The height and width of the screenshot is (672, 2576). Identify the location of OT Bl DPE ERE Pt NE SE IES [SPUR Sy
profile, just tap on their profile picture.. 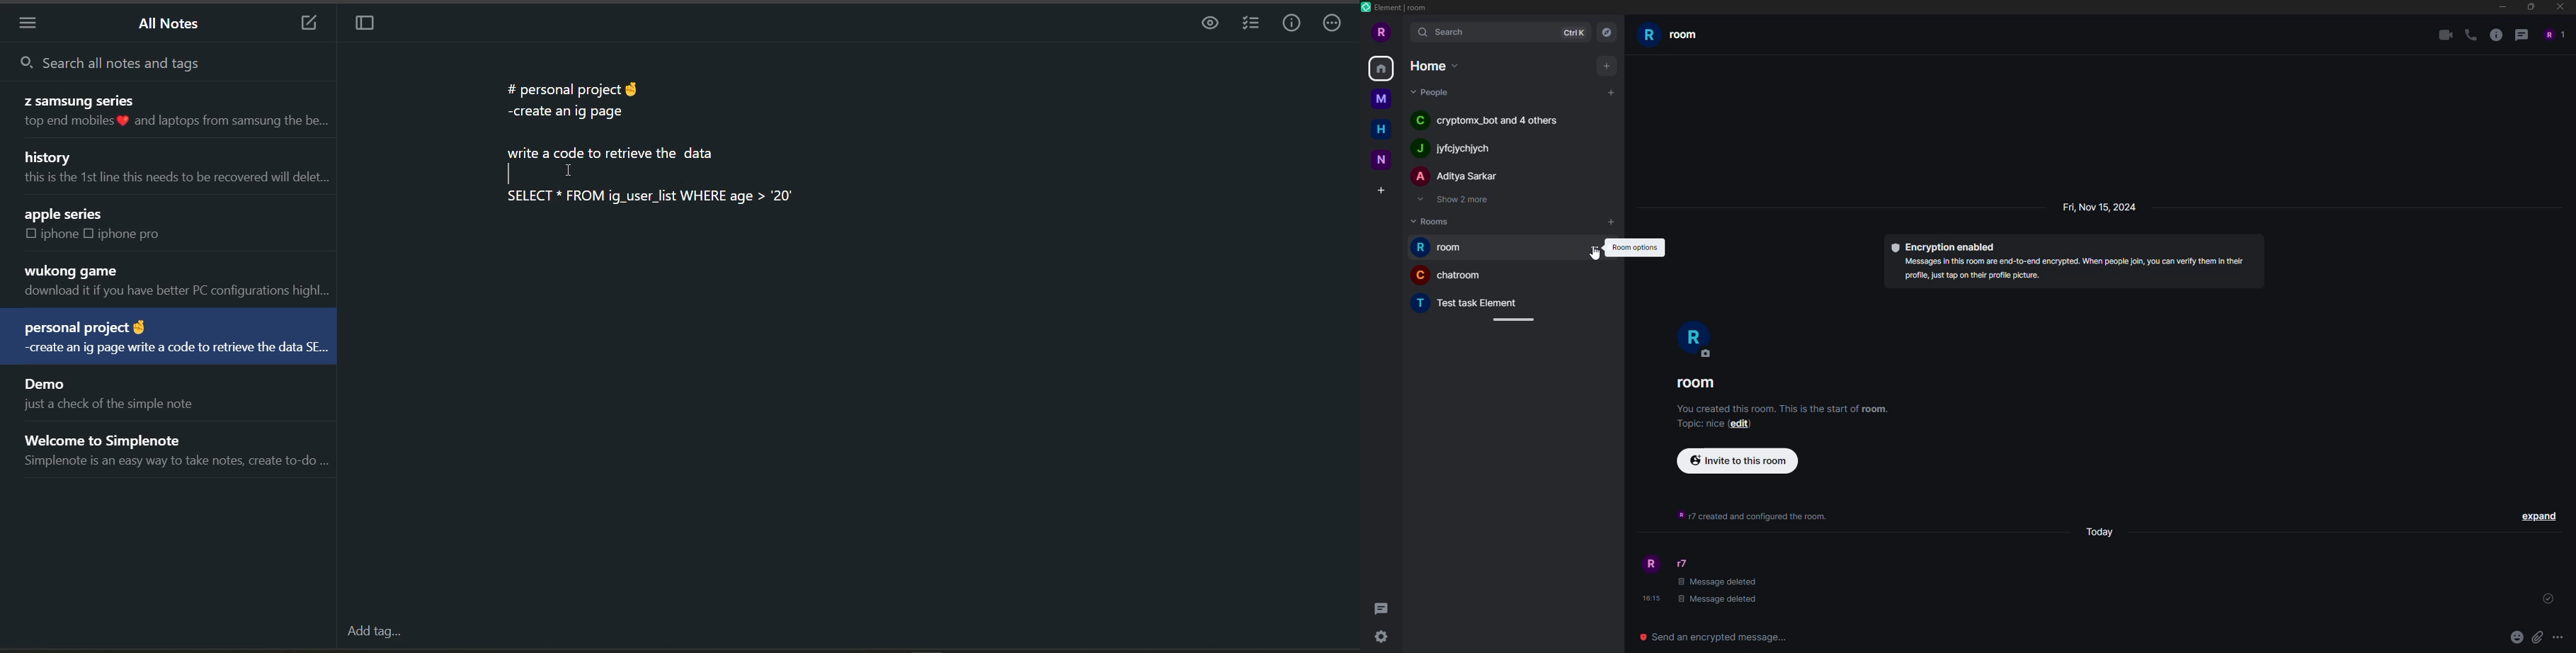
(2066, 273).